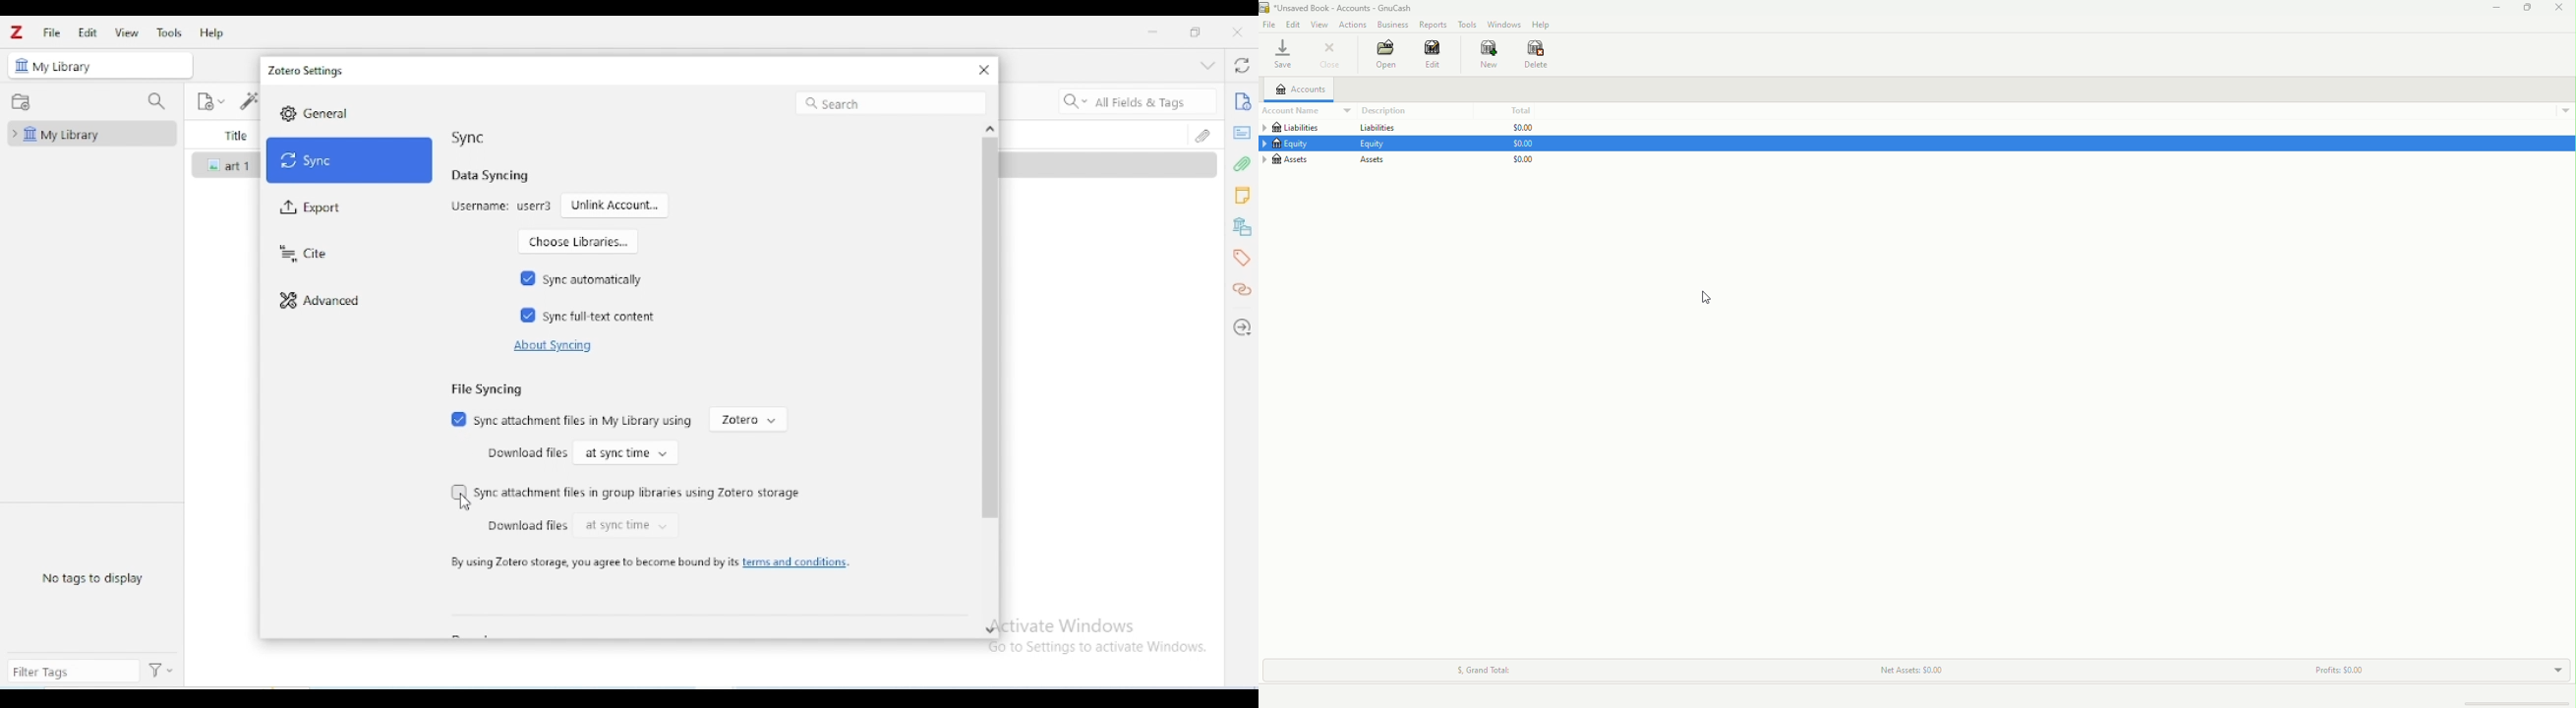  Describe the element at coordinates (1520, 110) in the screenshot. I see `Total` at that location.